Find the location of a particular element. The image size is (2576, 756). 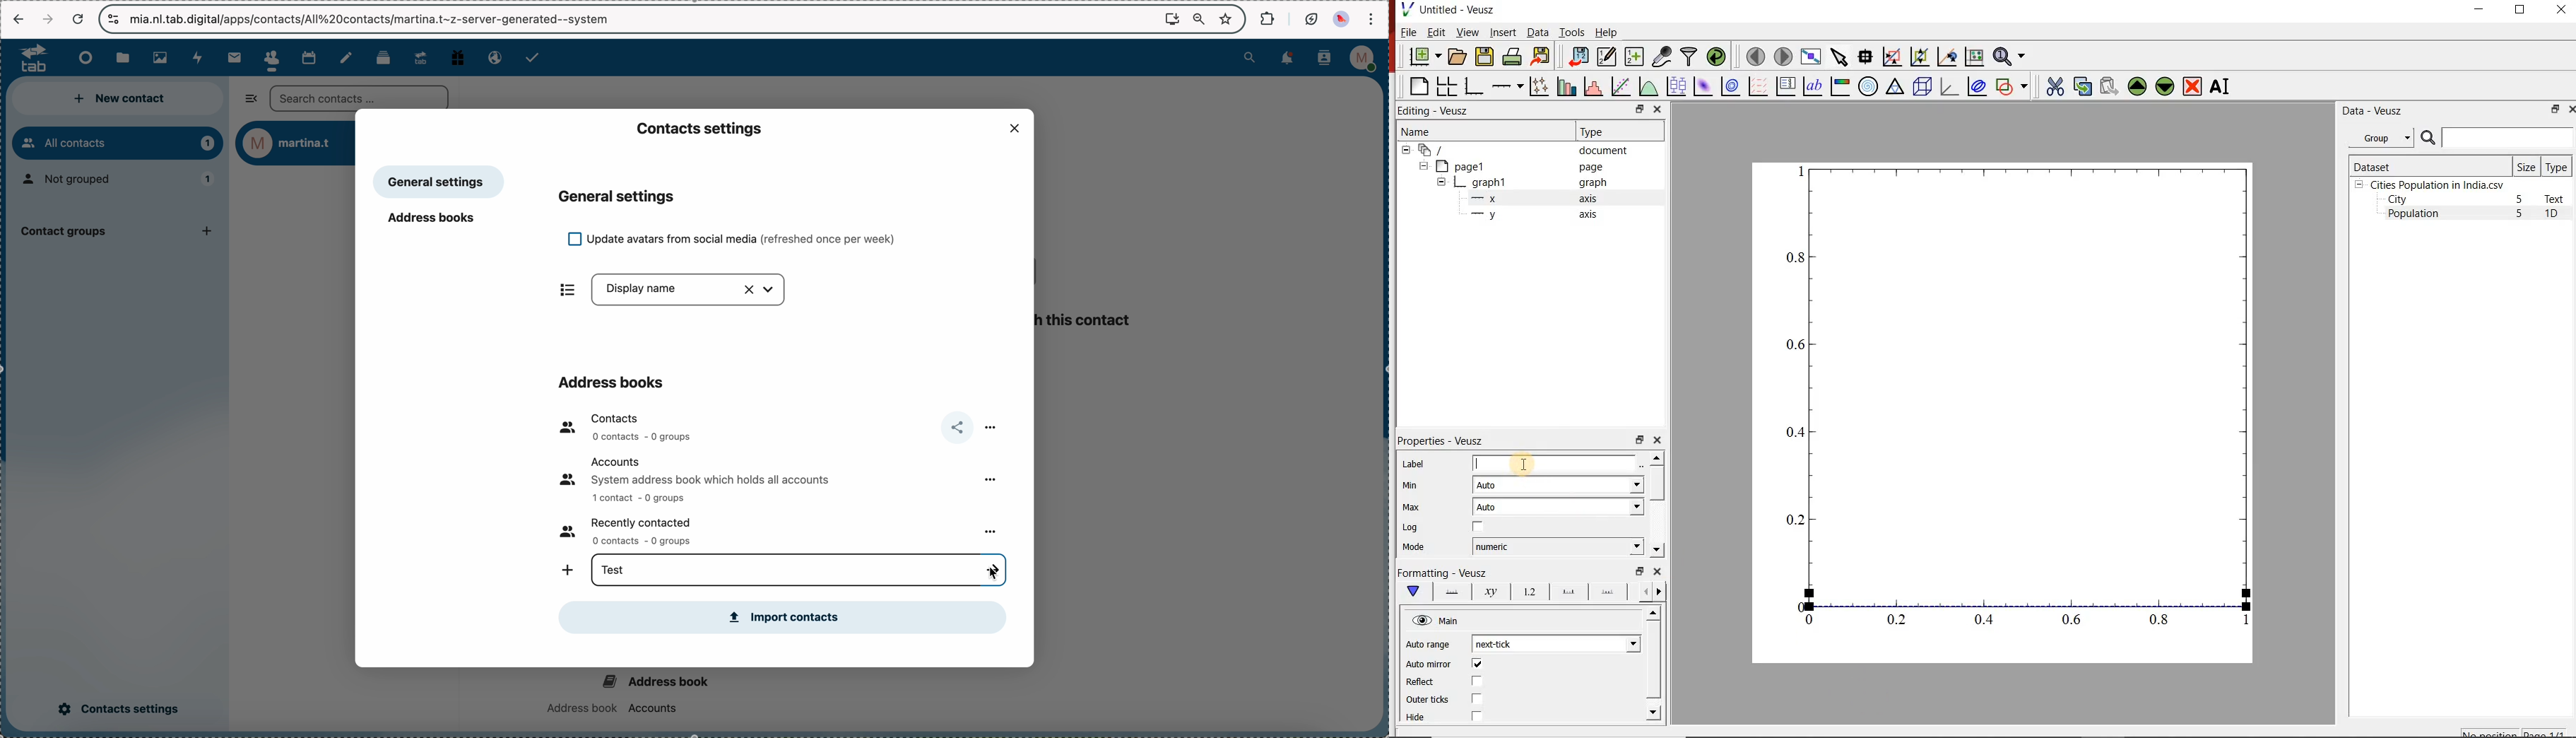

Auto is located at coordinates (1559, 484).